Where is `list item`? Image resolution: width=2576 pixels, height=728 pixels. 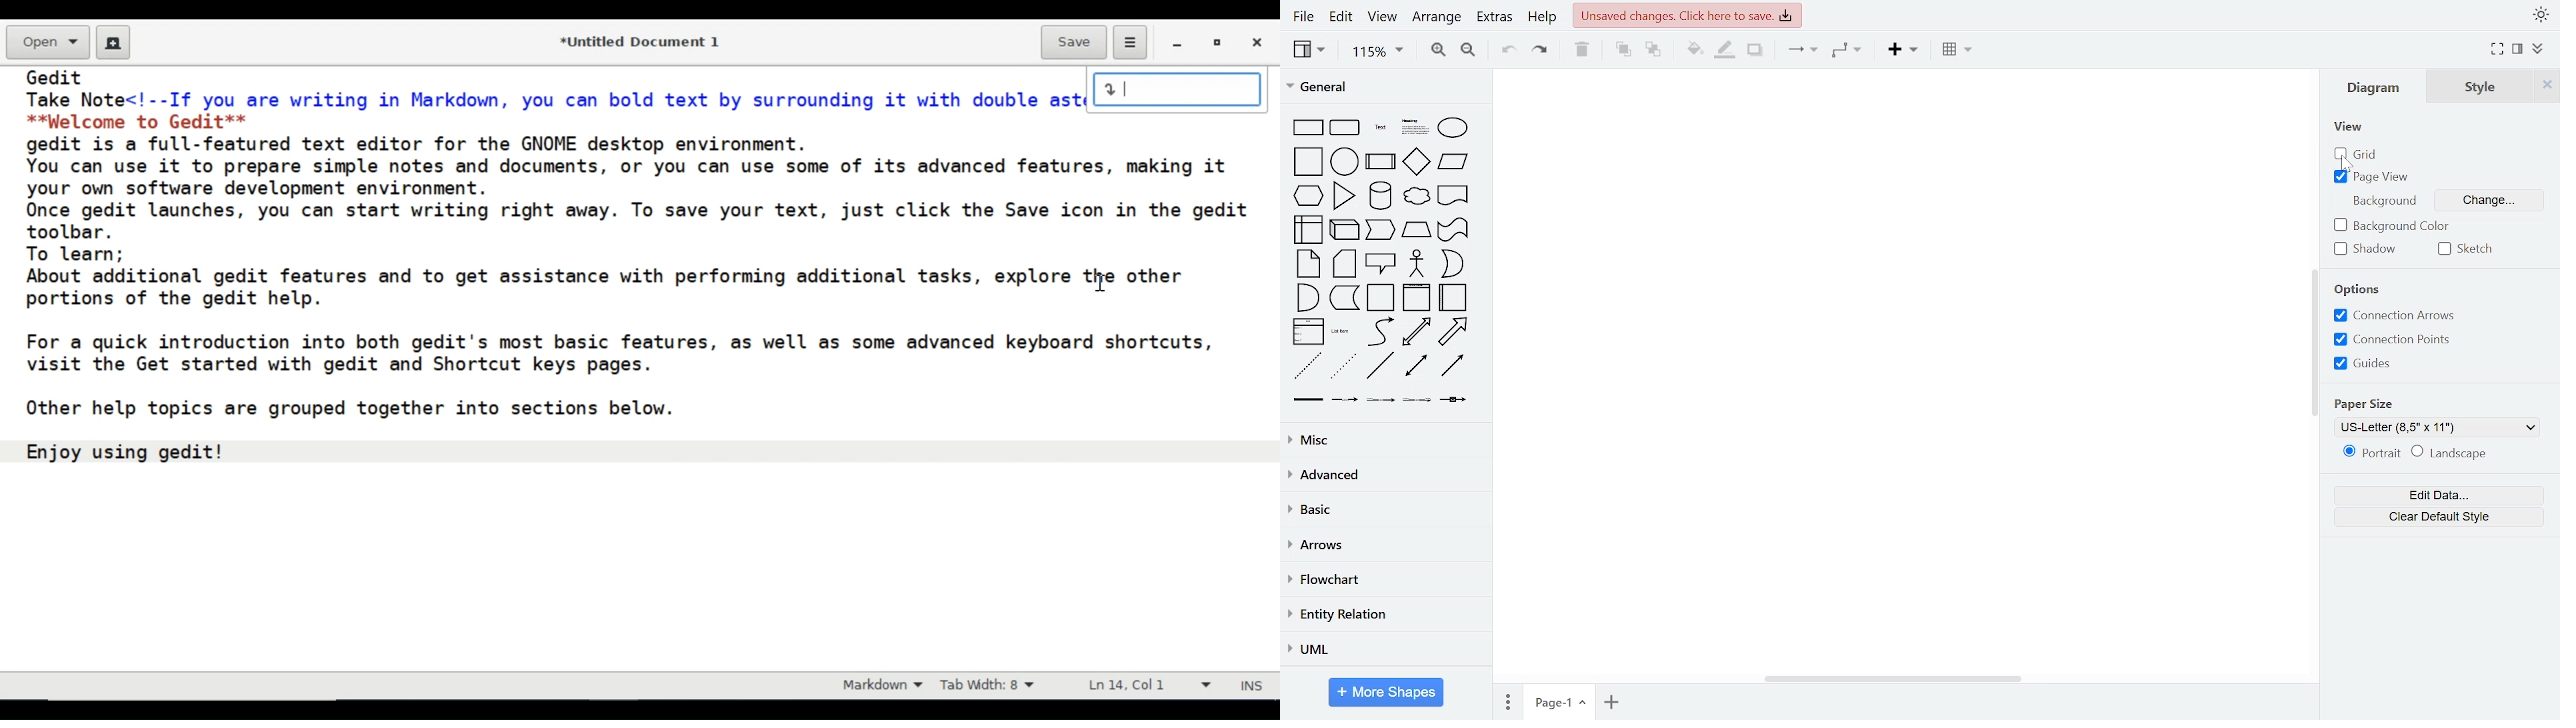 list item is located at coordinates (1341, 331).